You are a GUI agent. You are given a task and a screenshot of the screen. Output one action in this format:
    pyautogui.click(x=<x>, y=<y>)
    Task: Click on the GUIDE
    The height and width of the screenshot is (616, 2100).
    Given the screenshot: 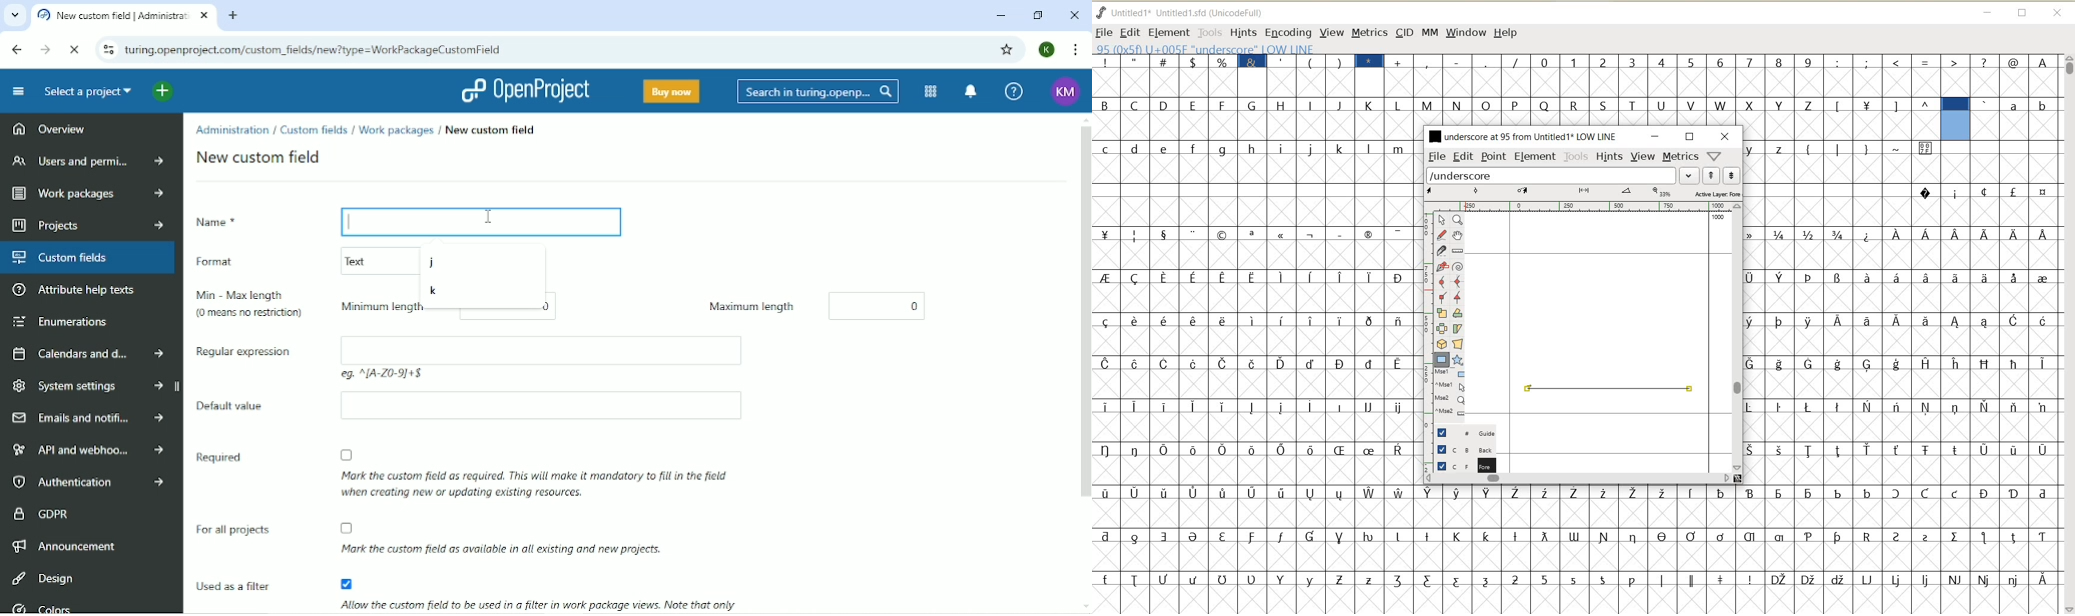 What is the action you would take?
    pyautogui.click(x=1464, y=431)
    